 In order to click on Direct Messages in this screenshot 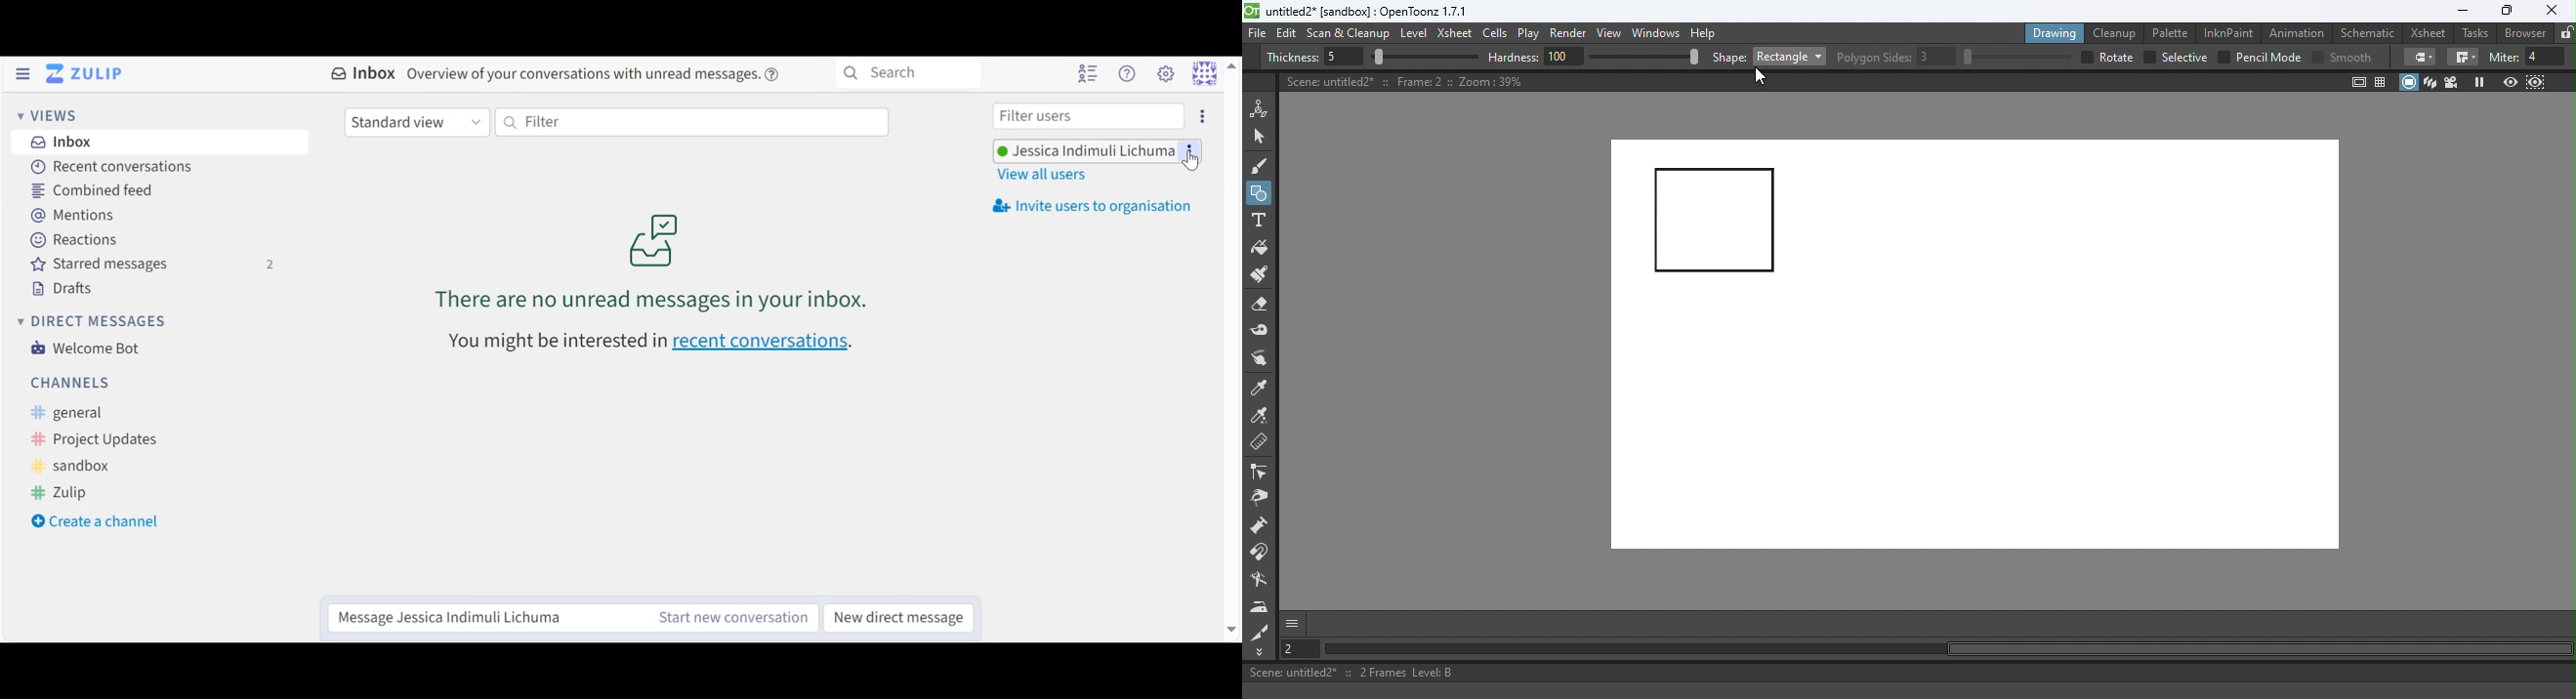, I will do `click(90, 322)`.